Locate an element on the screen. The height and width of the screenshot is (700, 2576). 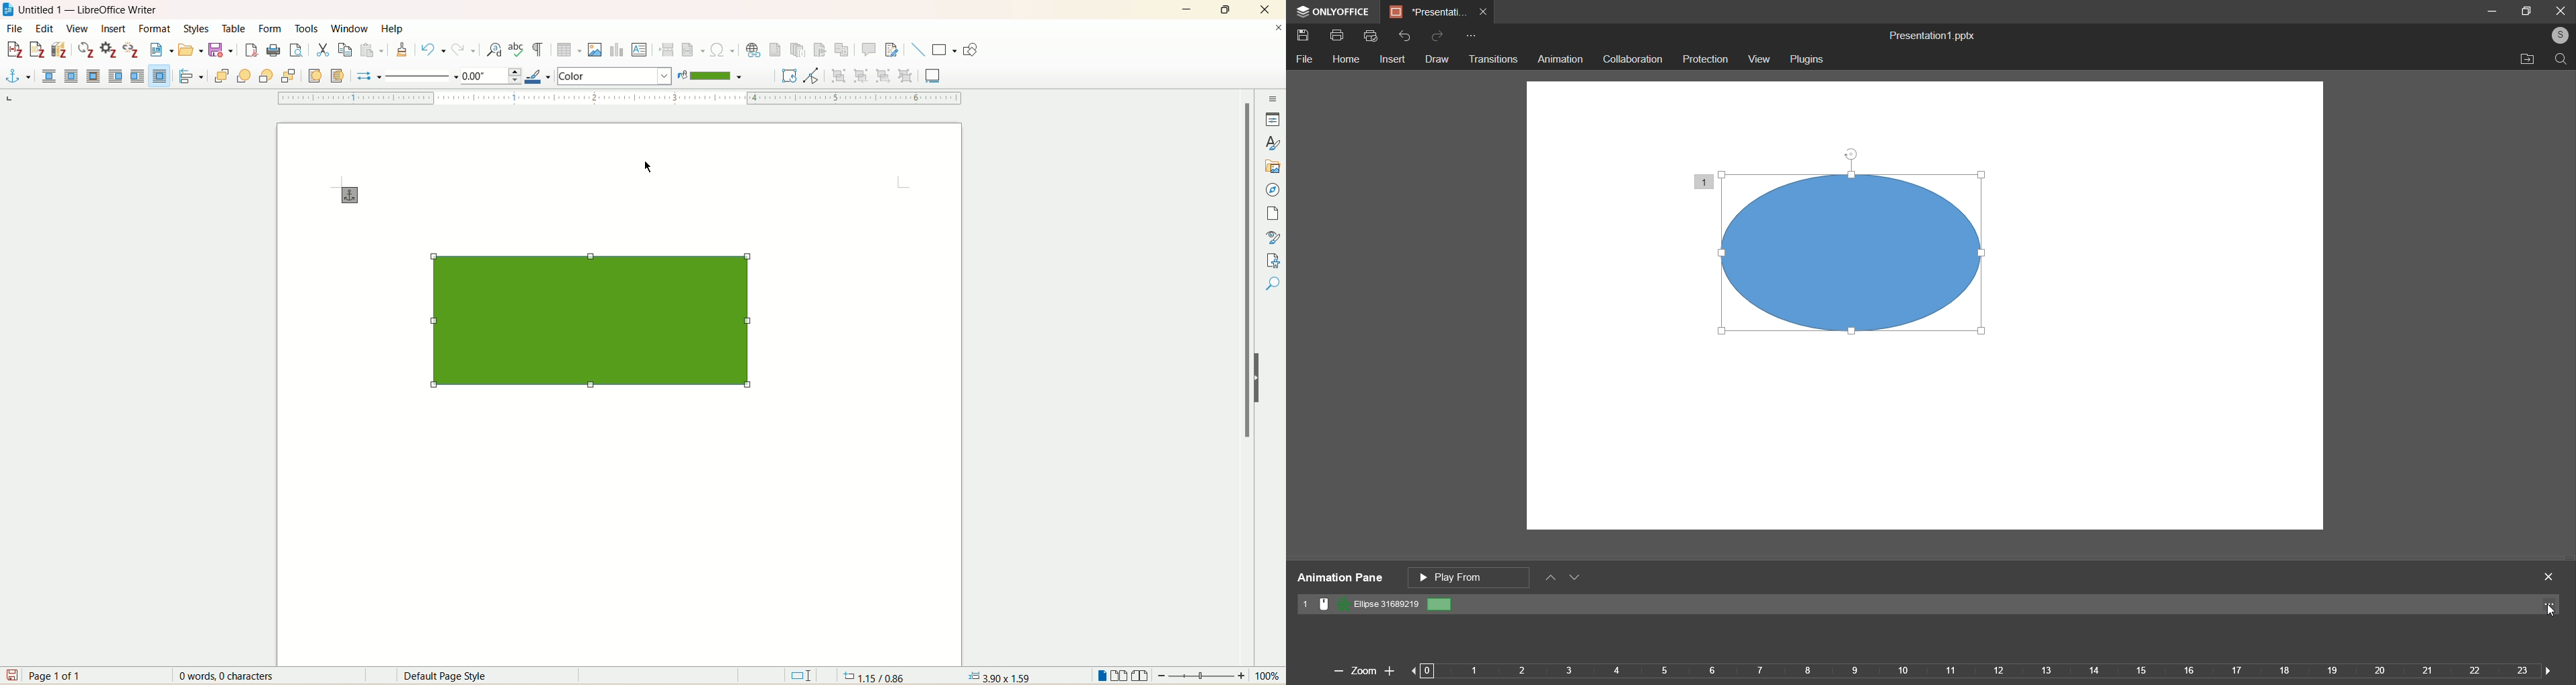
close is located at coordinates (2560, 9).